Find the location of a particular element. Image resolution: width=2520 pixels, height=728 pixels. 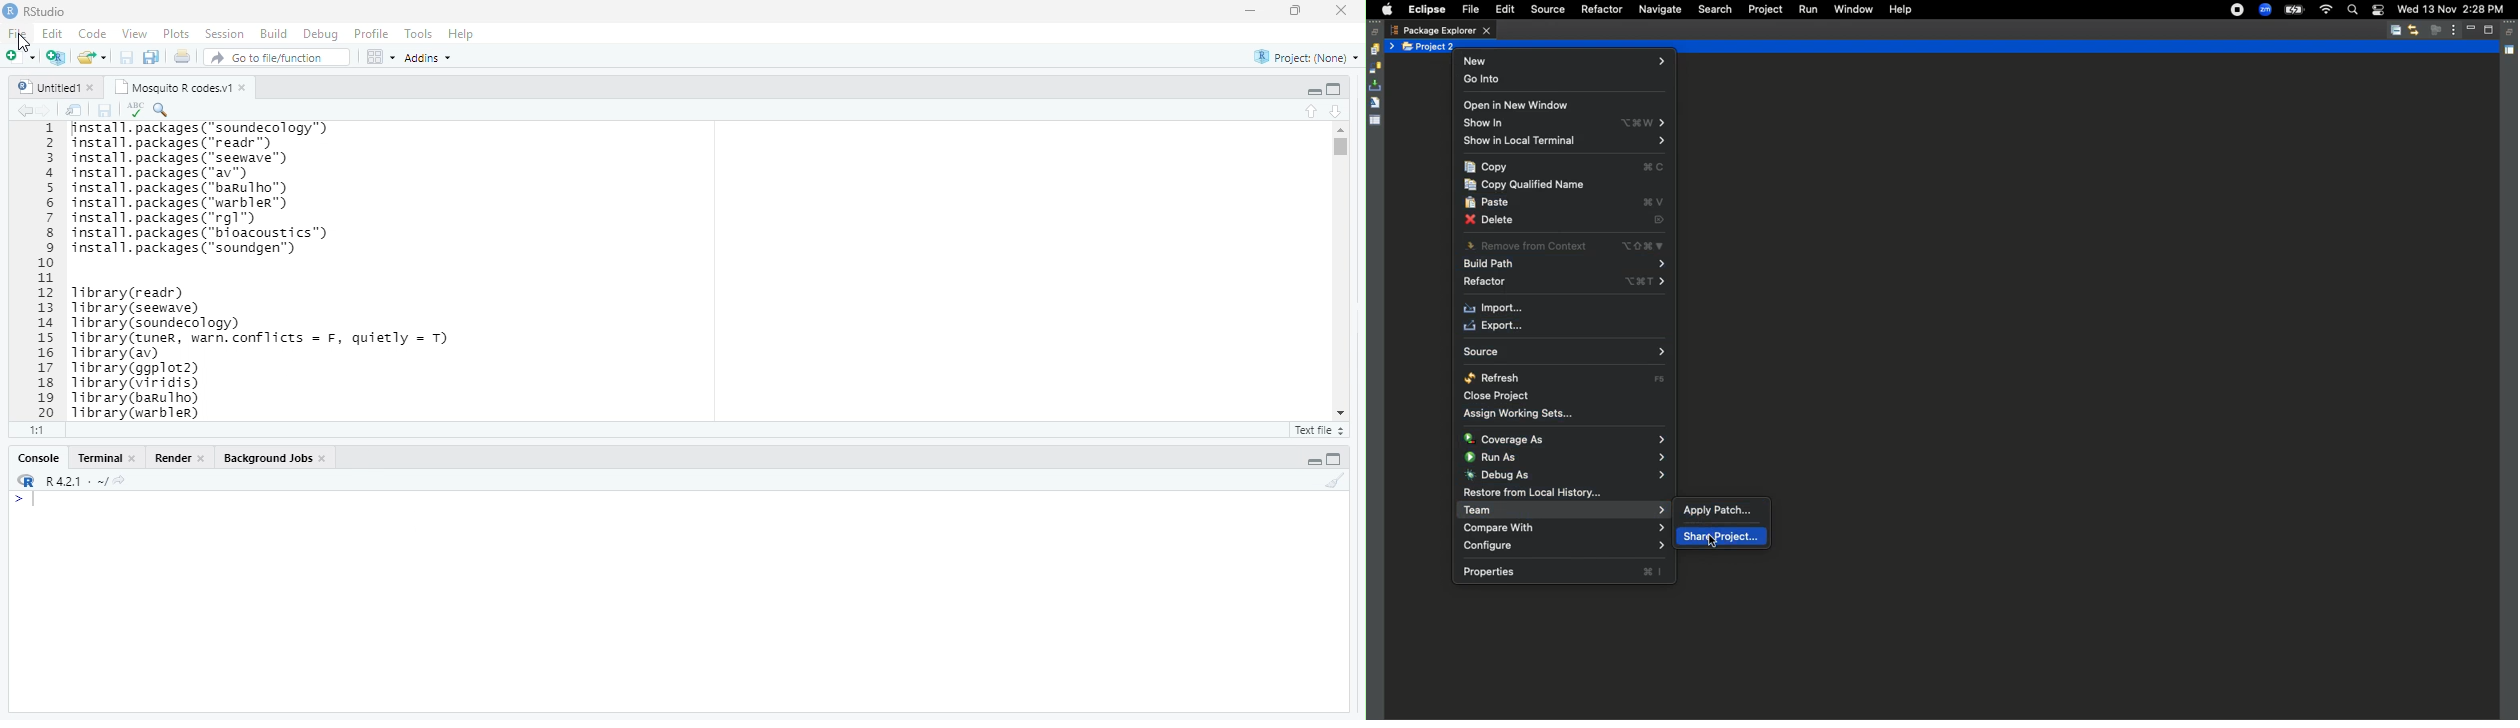

close is located at coordinates (325, 459).